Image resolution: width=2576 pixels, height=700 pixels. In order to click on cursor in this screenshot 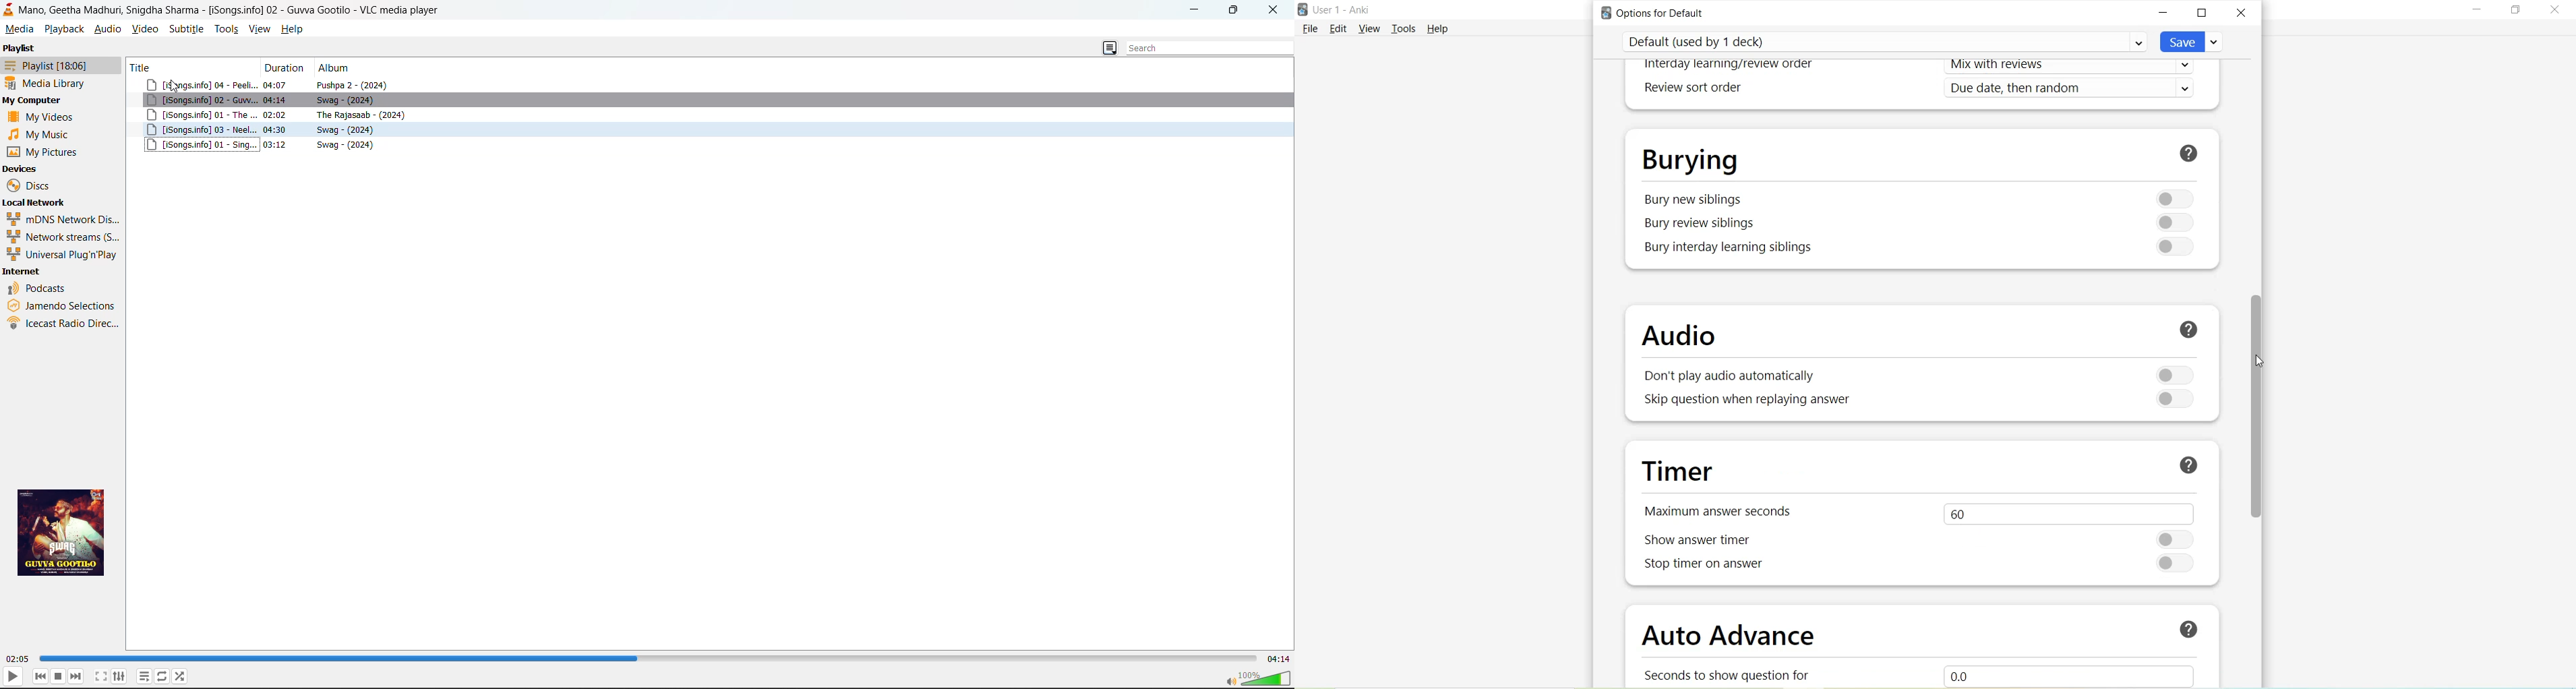, I will do `click(2260, 364)`.